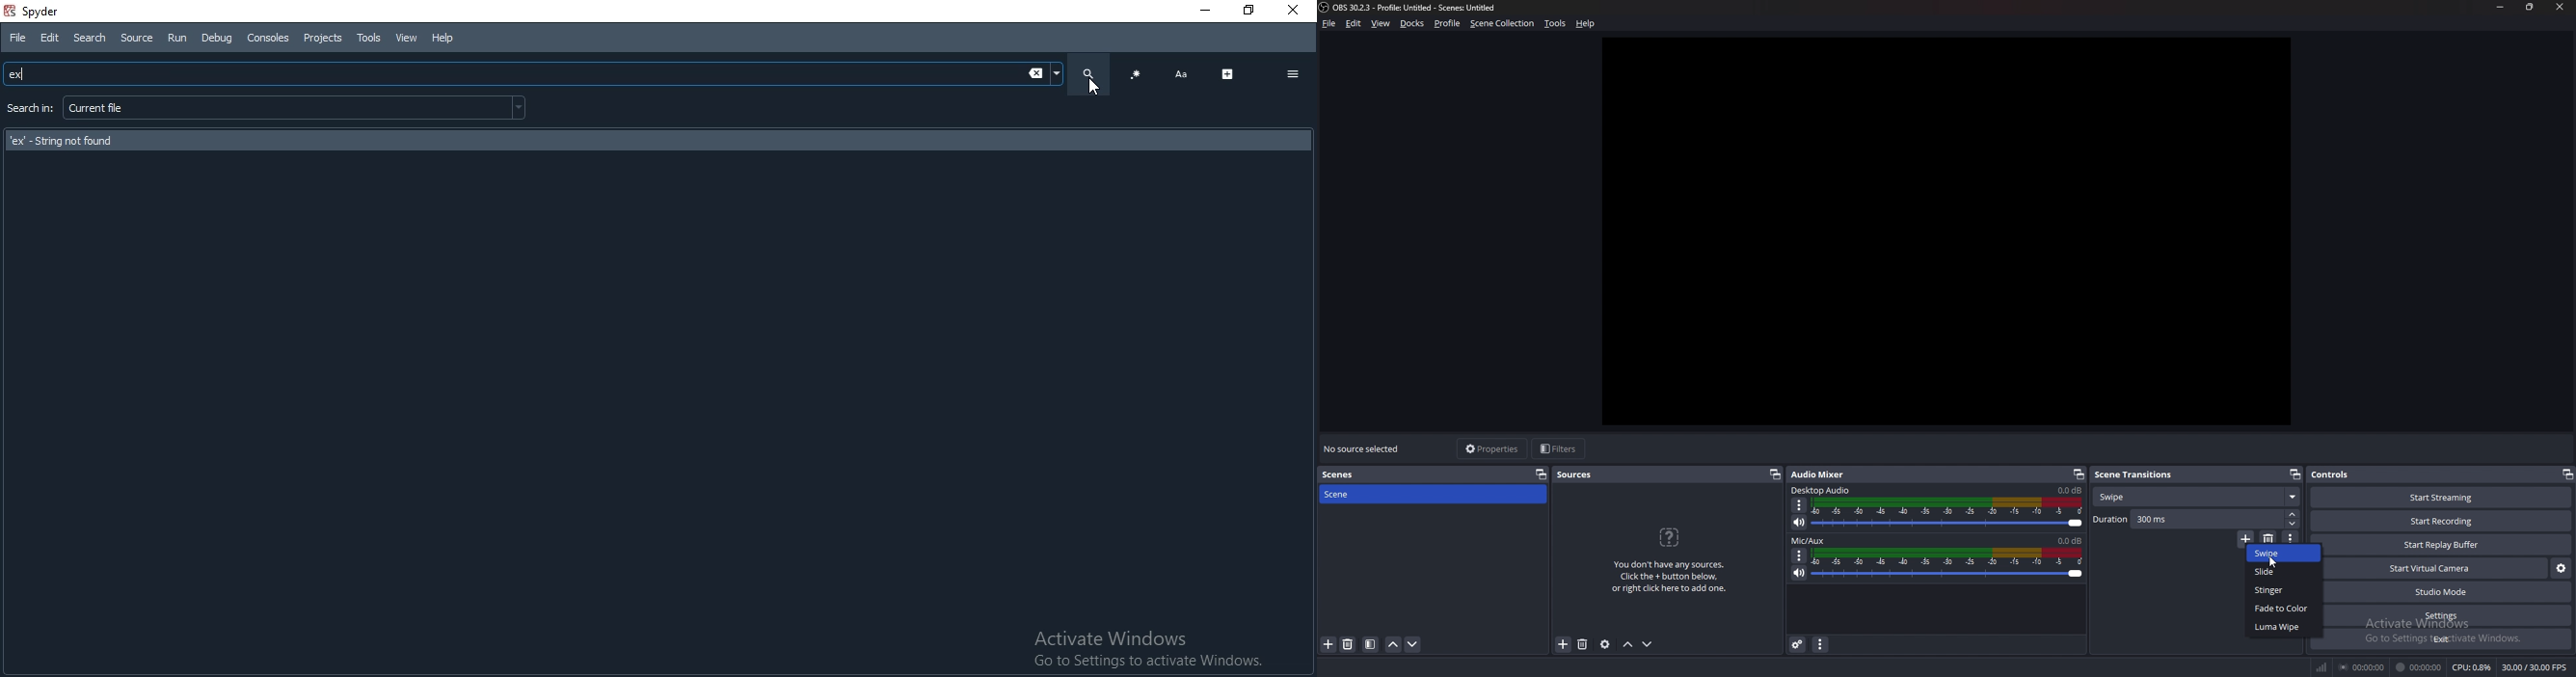 The height and width of the screenshot is (700, 2576). Describe the element at coordinates (2530, 7) in the screenshot. I see `resize` at that location.